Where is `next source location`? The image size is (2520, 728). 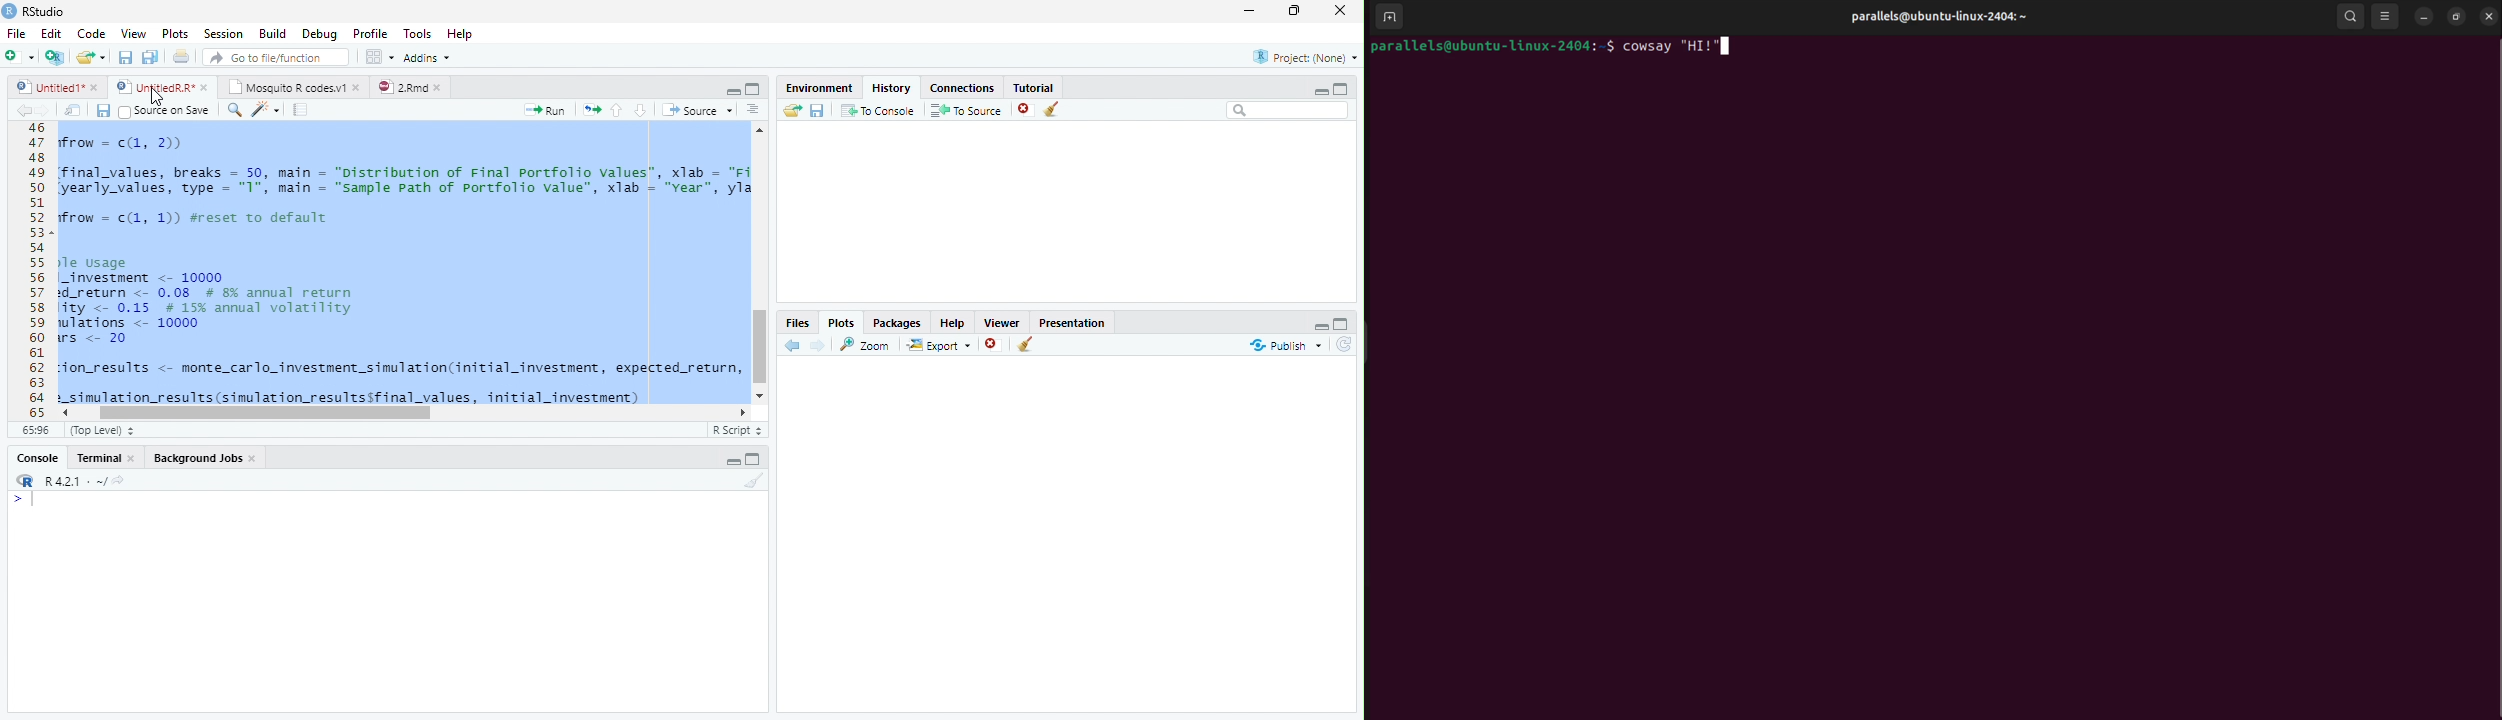
next source location is located at coordinates (44, 110).